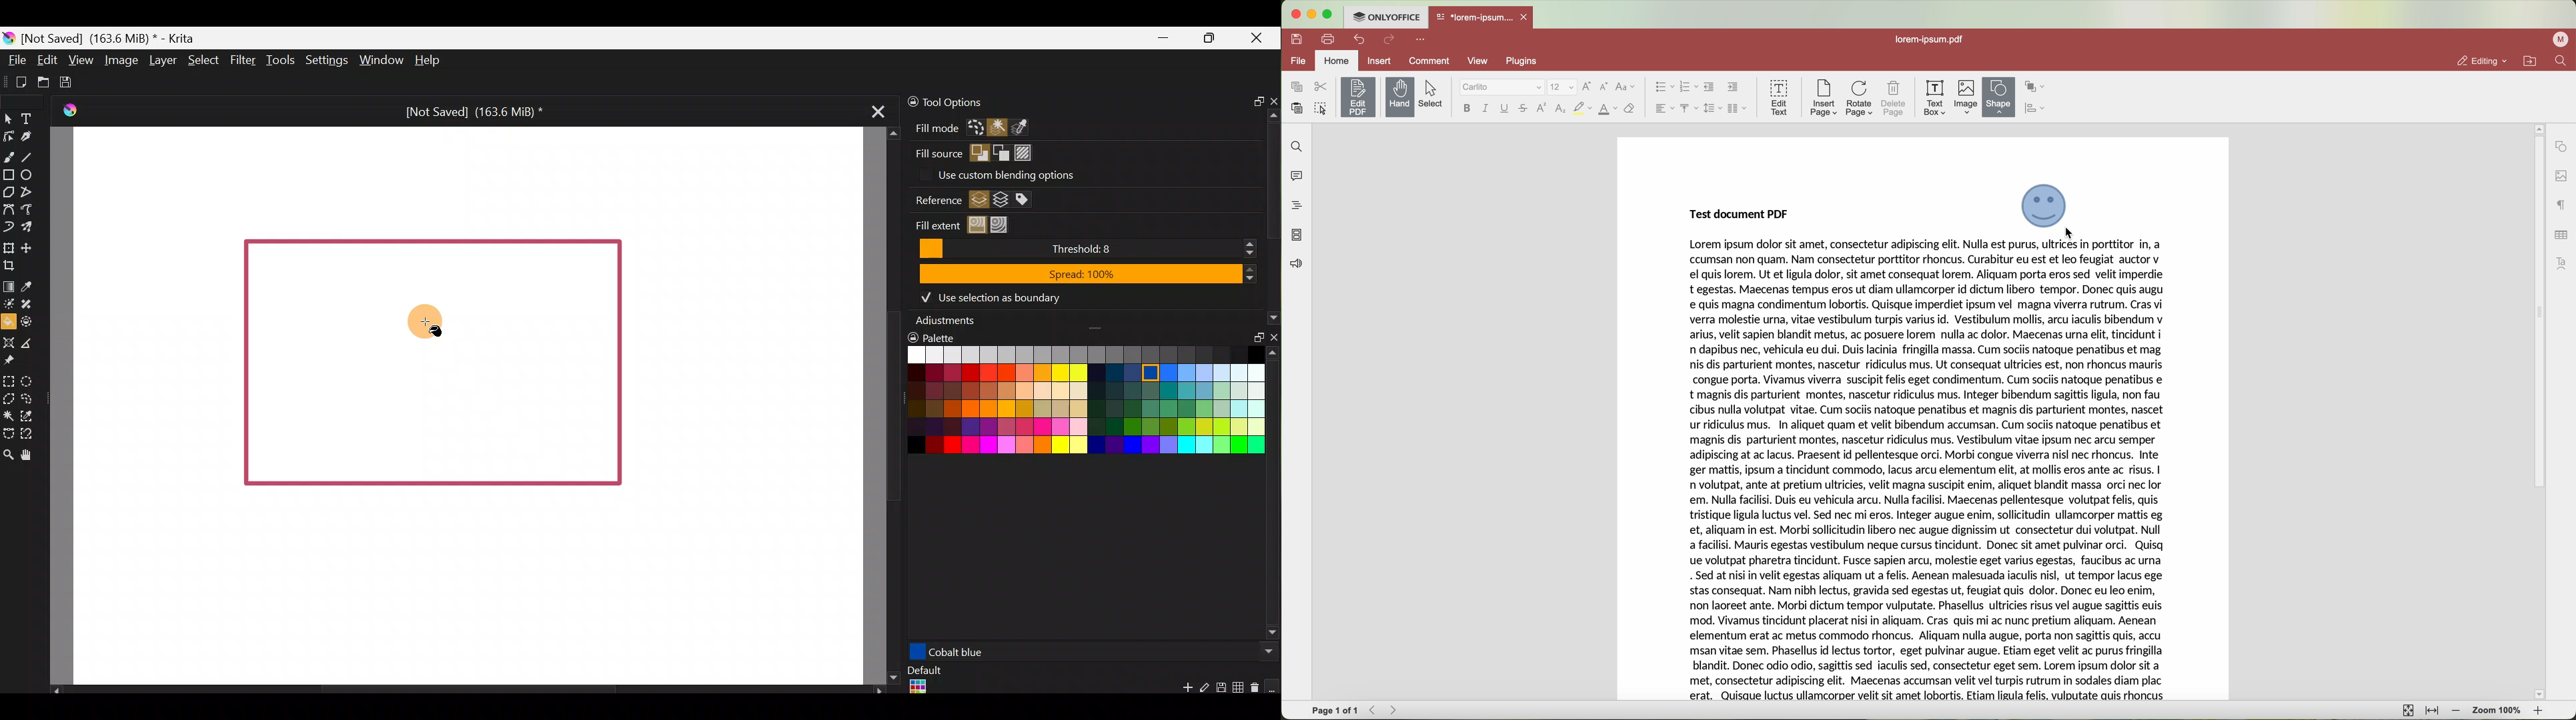  Describe the element at coordinates (1689, 87) in the screenshot. I see `numbered list` at that location.